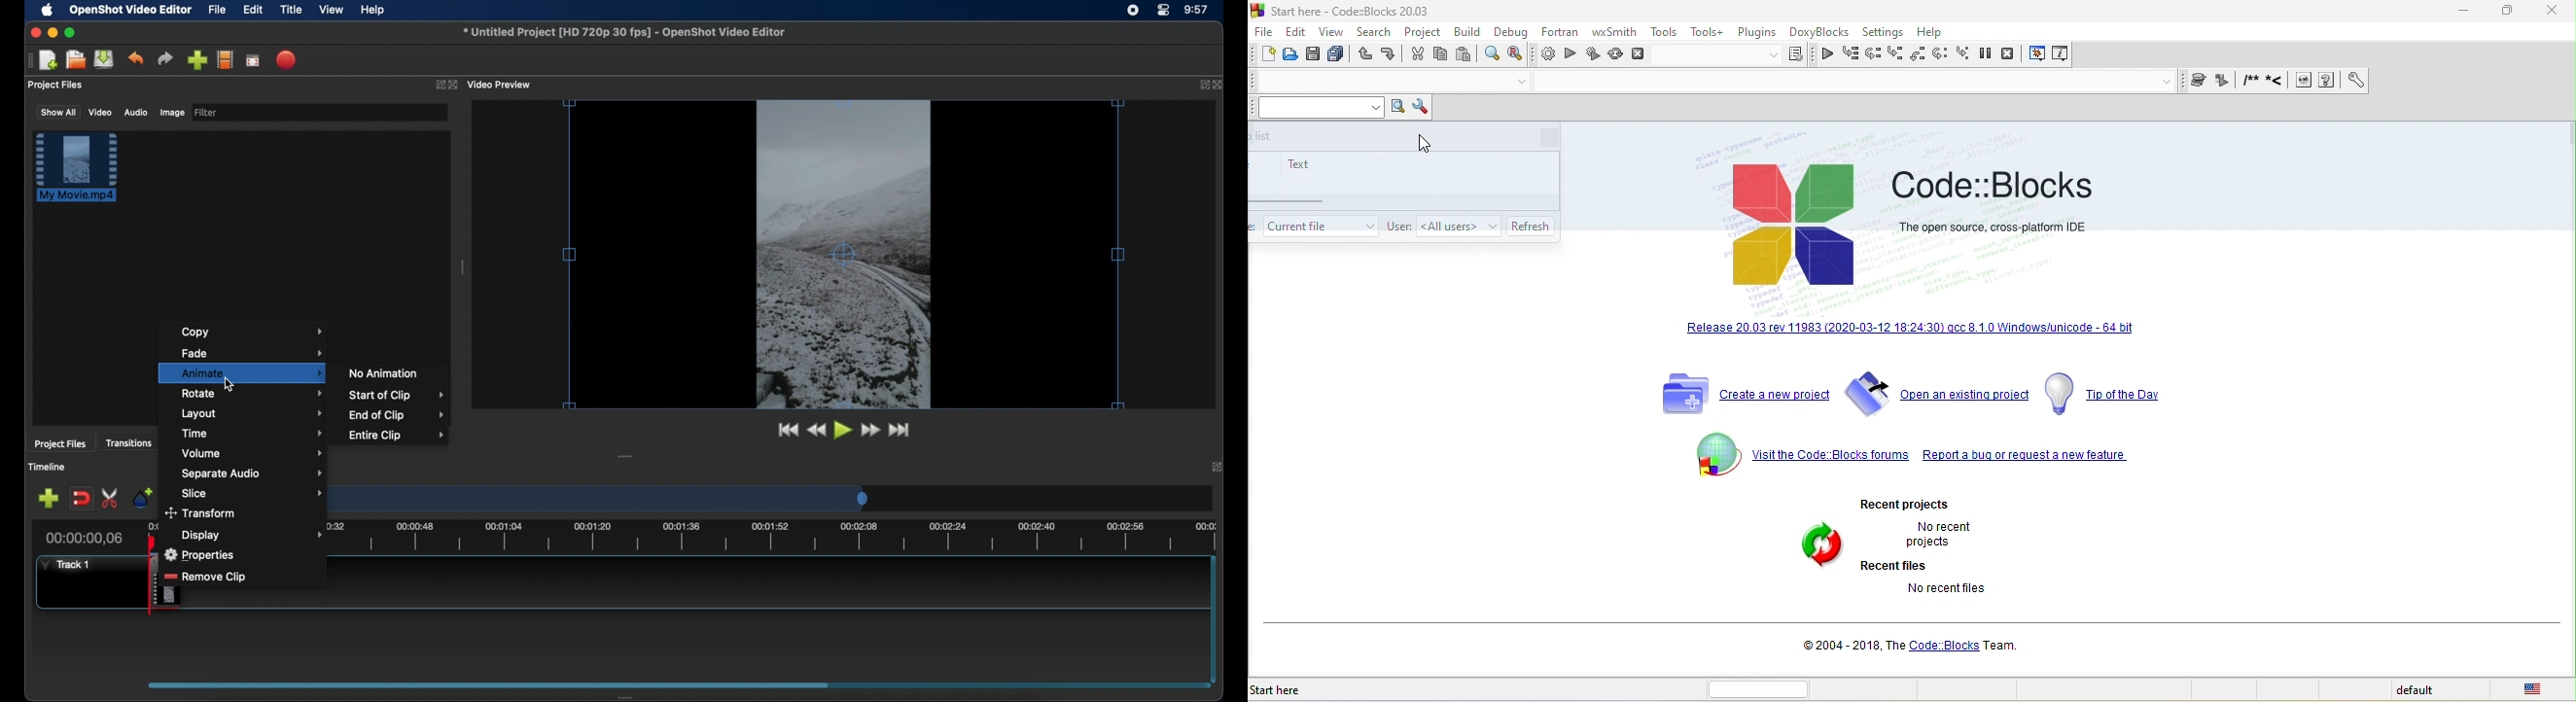 The height and width of the screenshot is (728, 2576). I want to click on layout menu, so click(252, 414).